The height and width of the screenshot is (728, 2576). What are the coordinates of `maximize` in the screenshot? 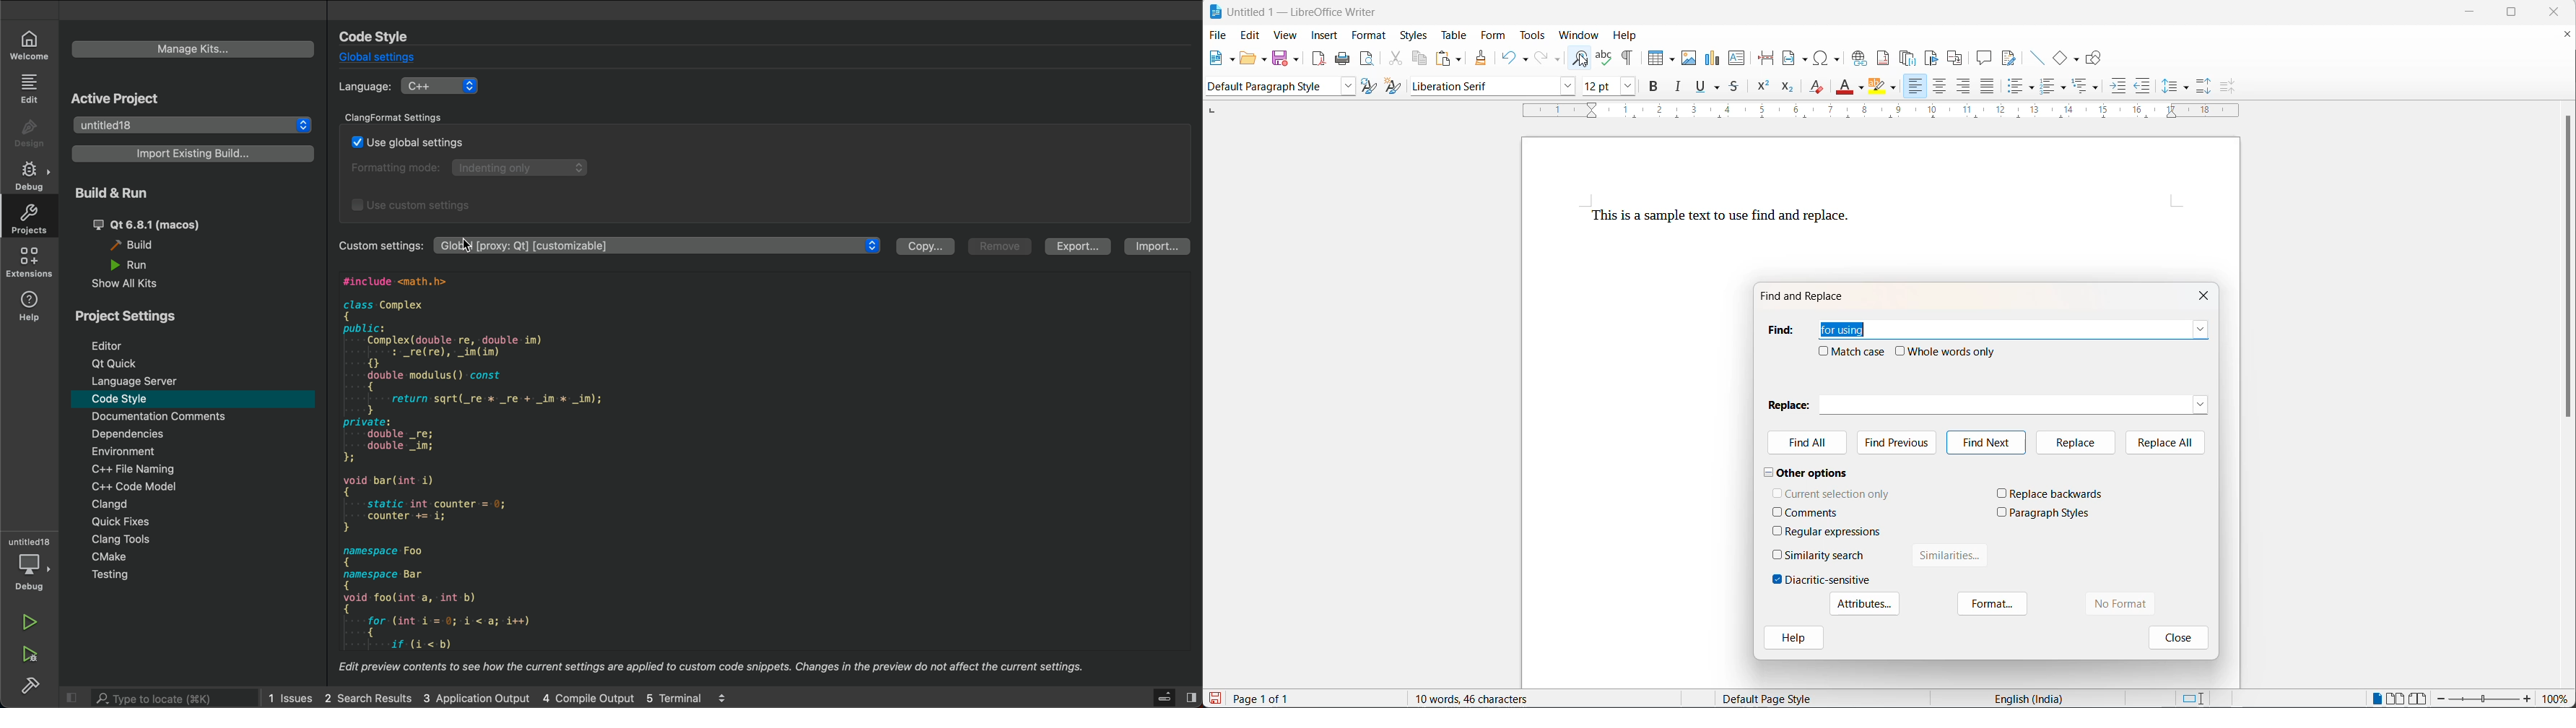 It's located at (2522, 14).